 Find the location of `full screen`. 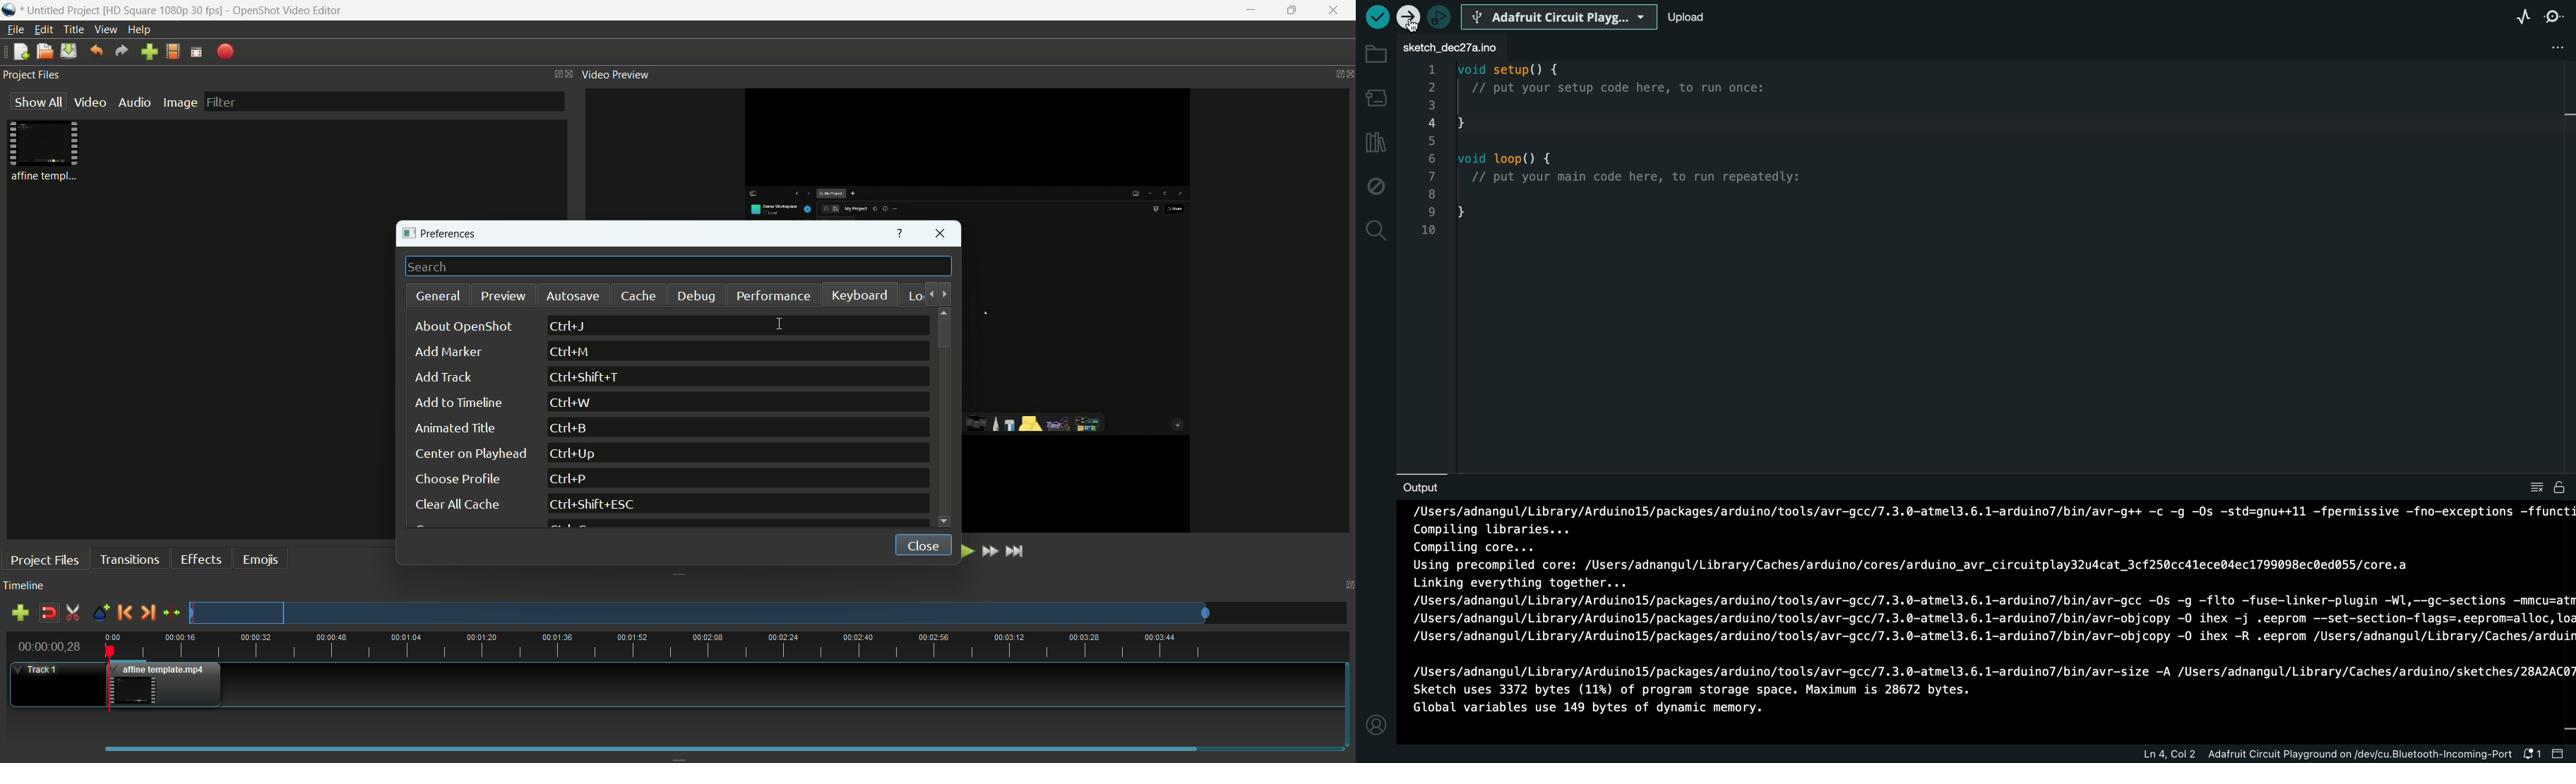

full screen is located at coordinates (196, 51).